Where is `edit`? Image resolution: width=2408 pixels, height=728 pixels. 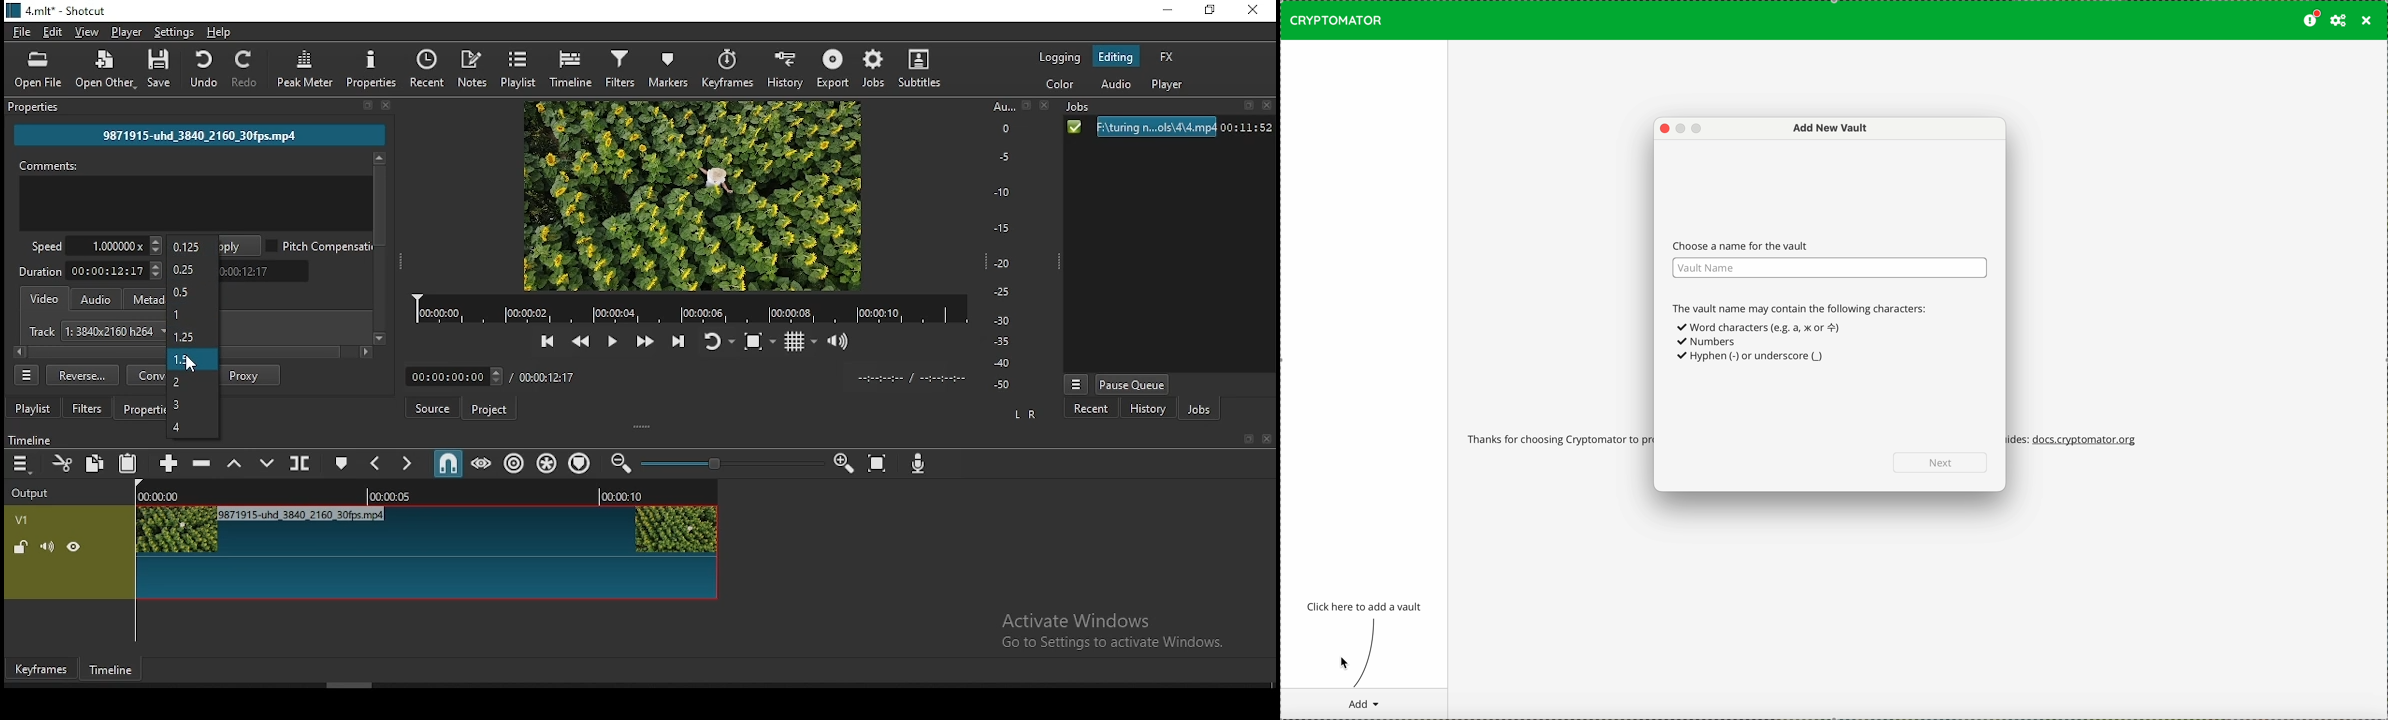 edit is located at coordinates (53, 33).